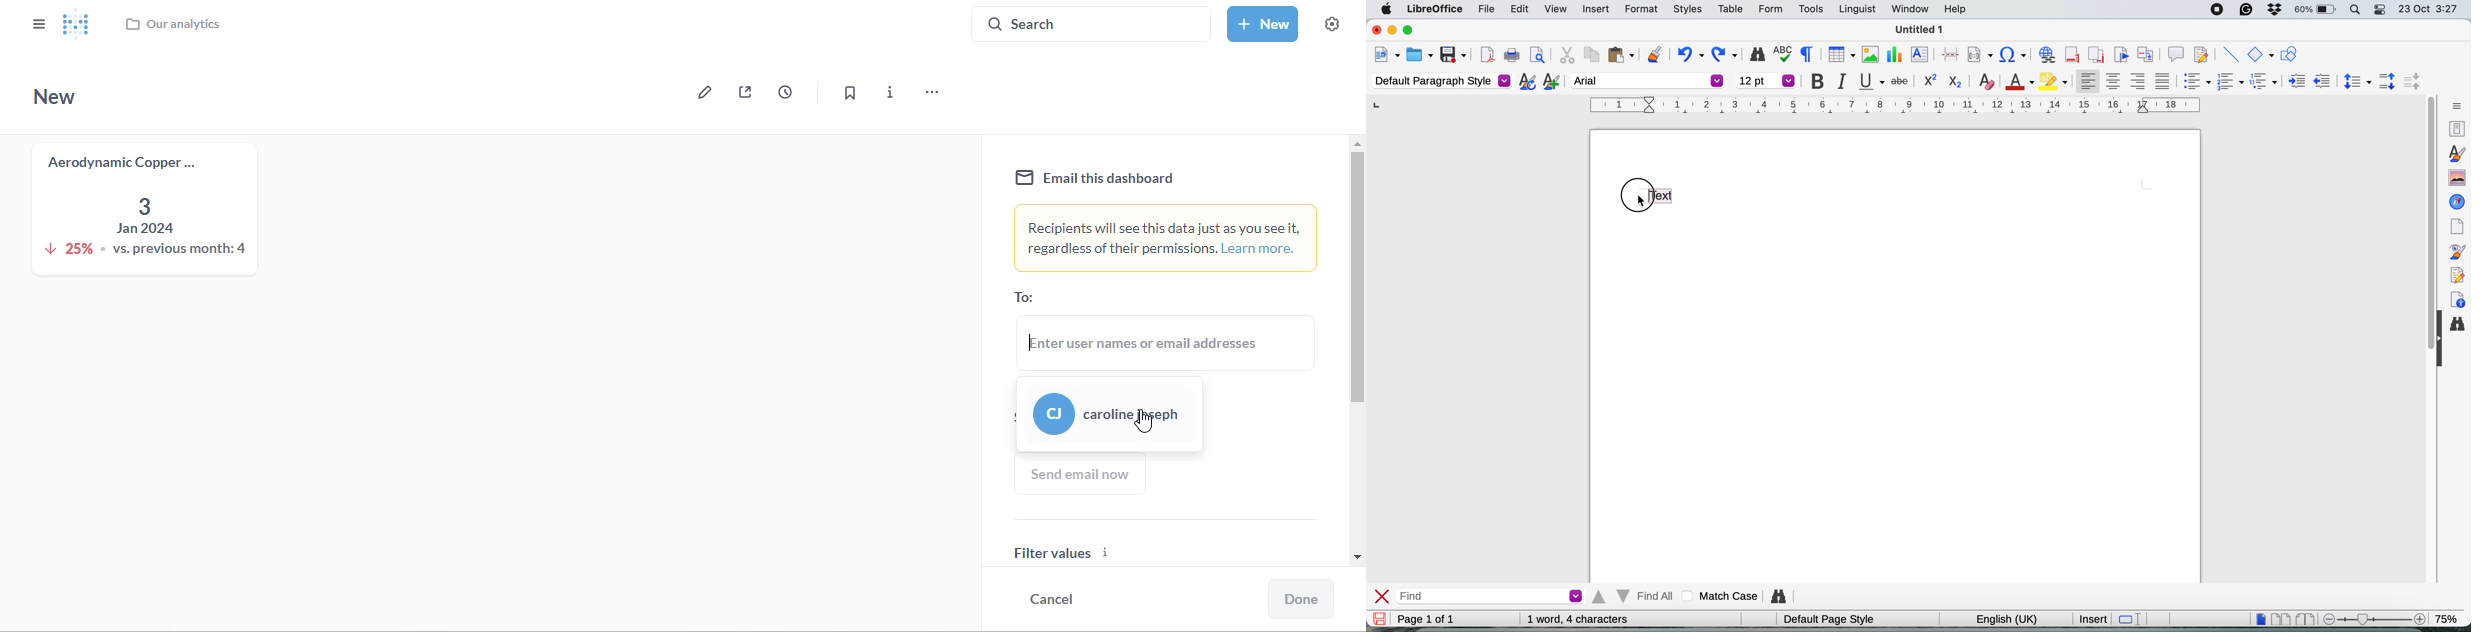 The width and height of the screenshot is (2492, 644). I want to click on strikethrough, so click(1900, 82).